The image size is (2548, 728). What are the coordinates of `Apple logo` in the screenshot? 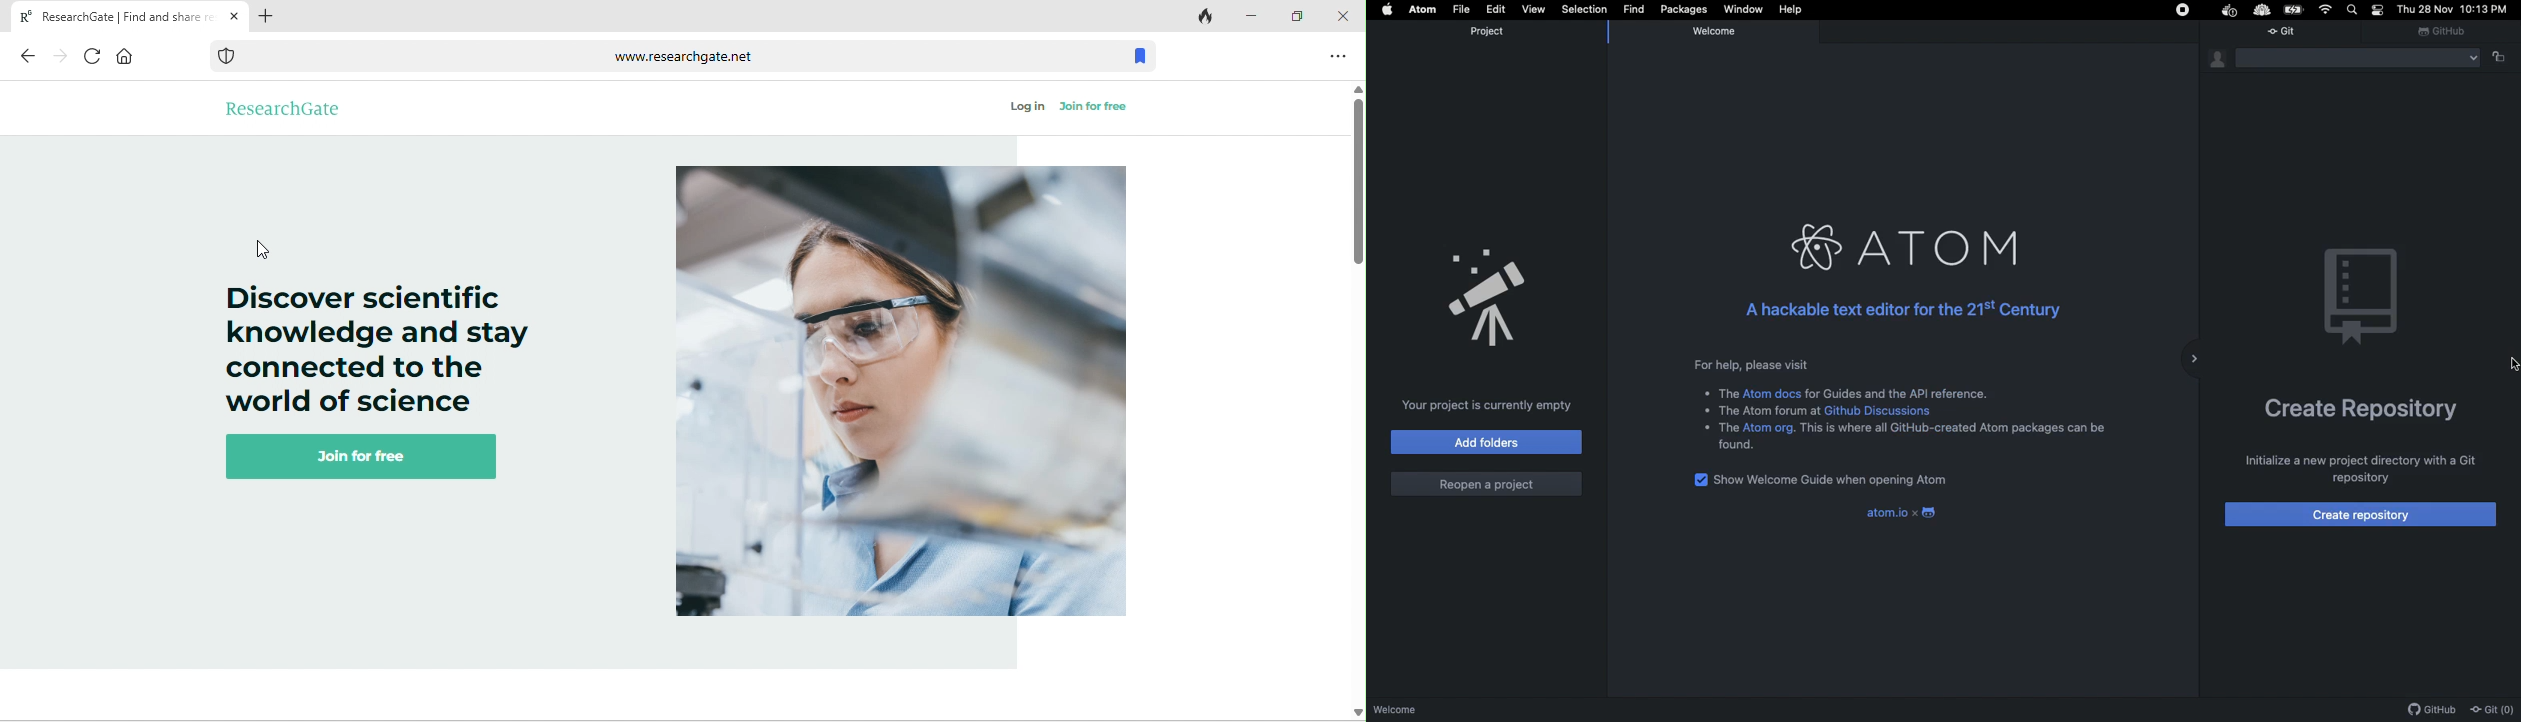 It's located at (1381, 10).